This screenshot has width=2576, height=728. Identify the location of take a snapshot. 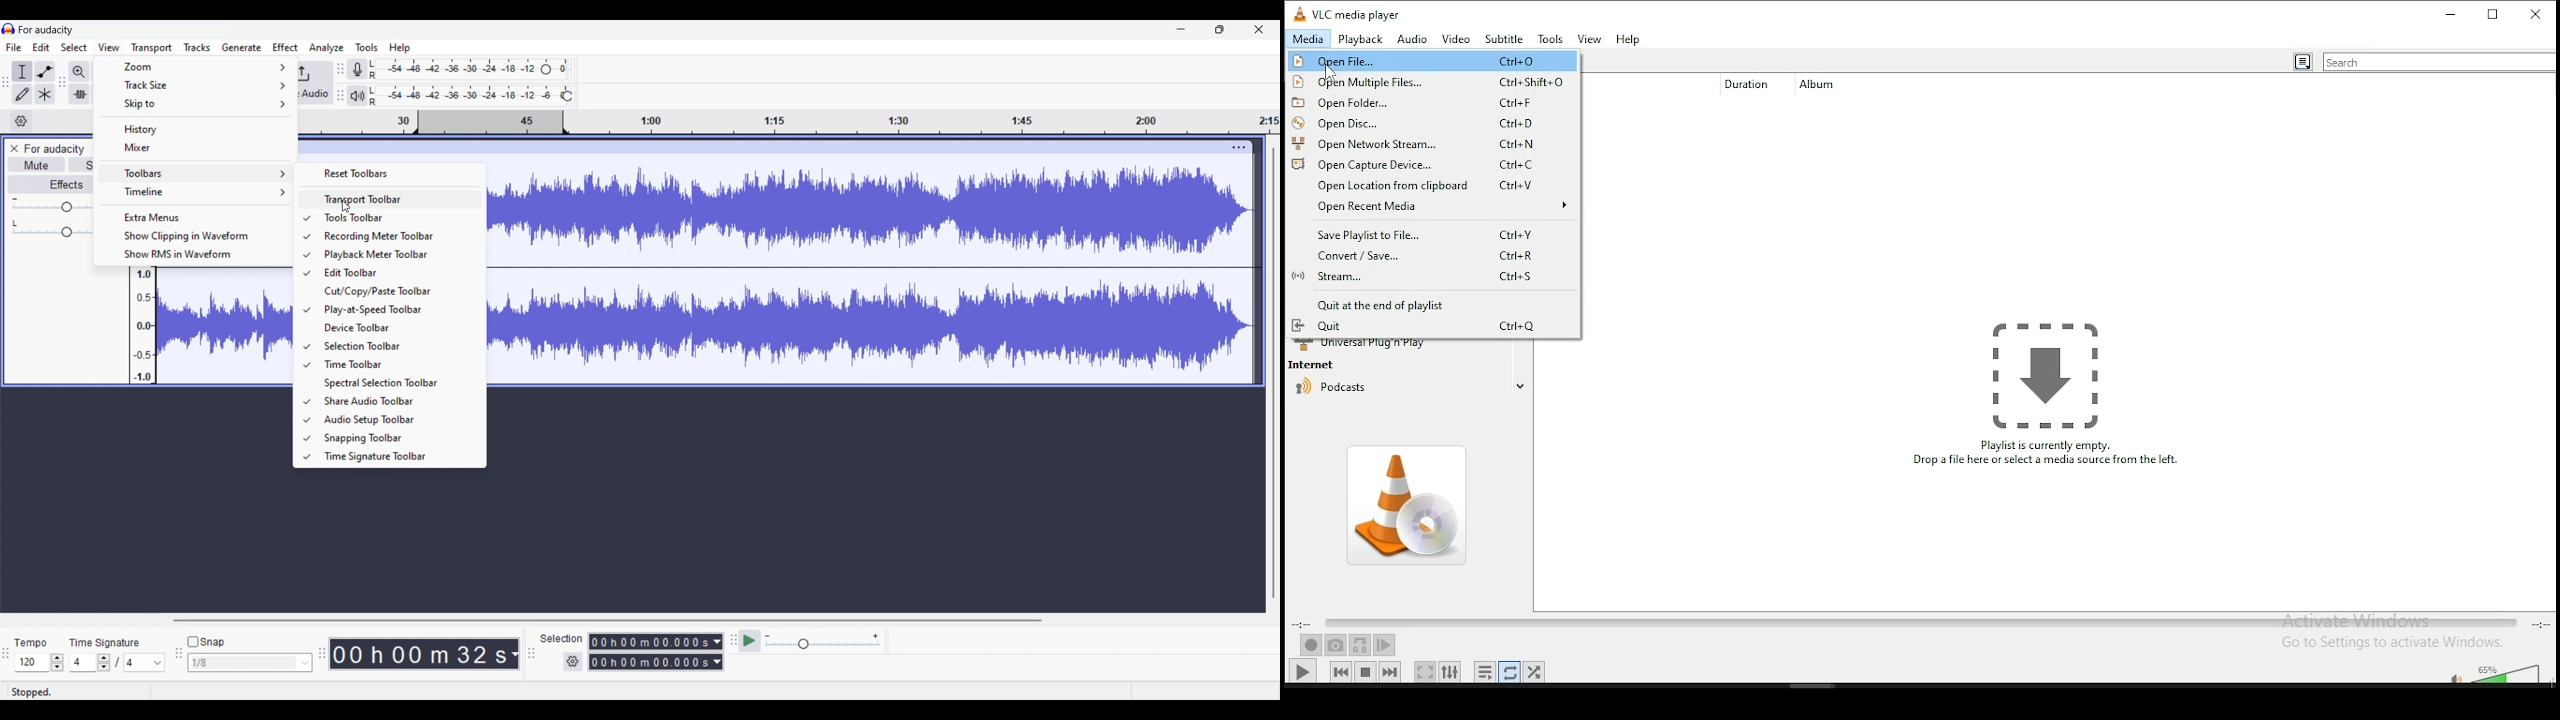
(1336, 646).